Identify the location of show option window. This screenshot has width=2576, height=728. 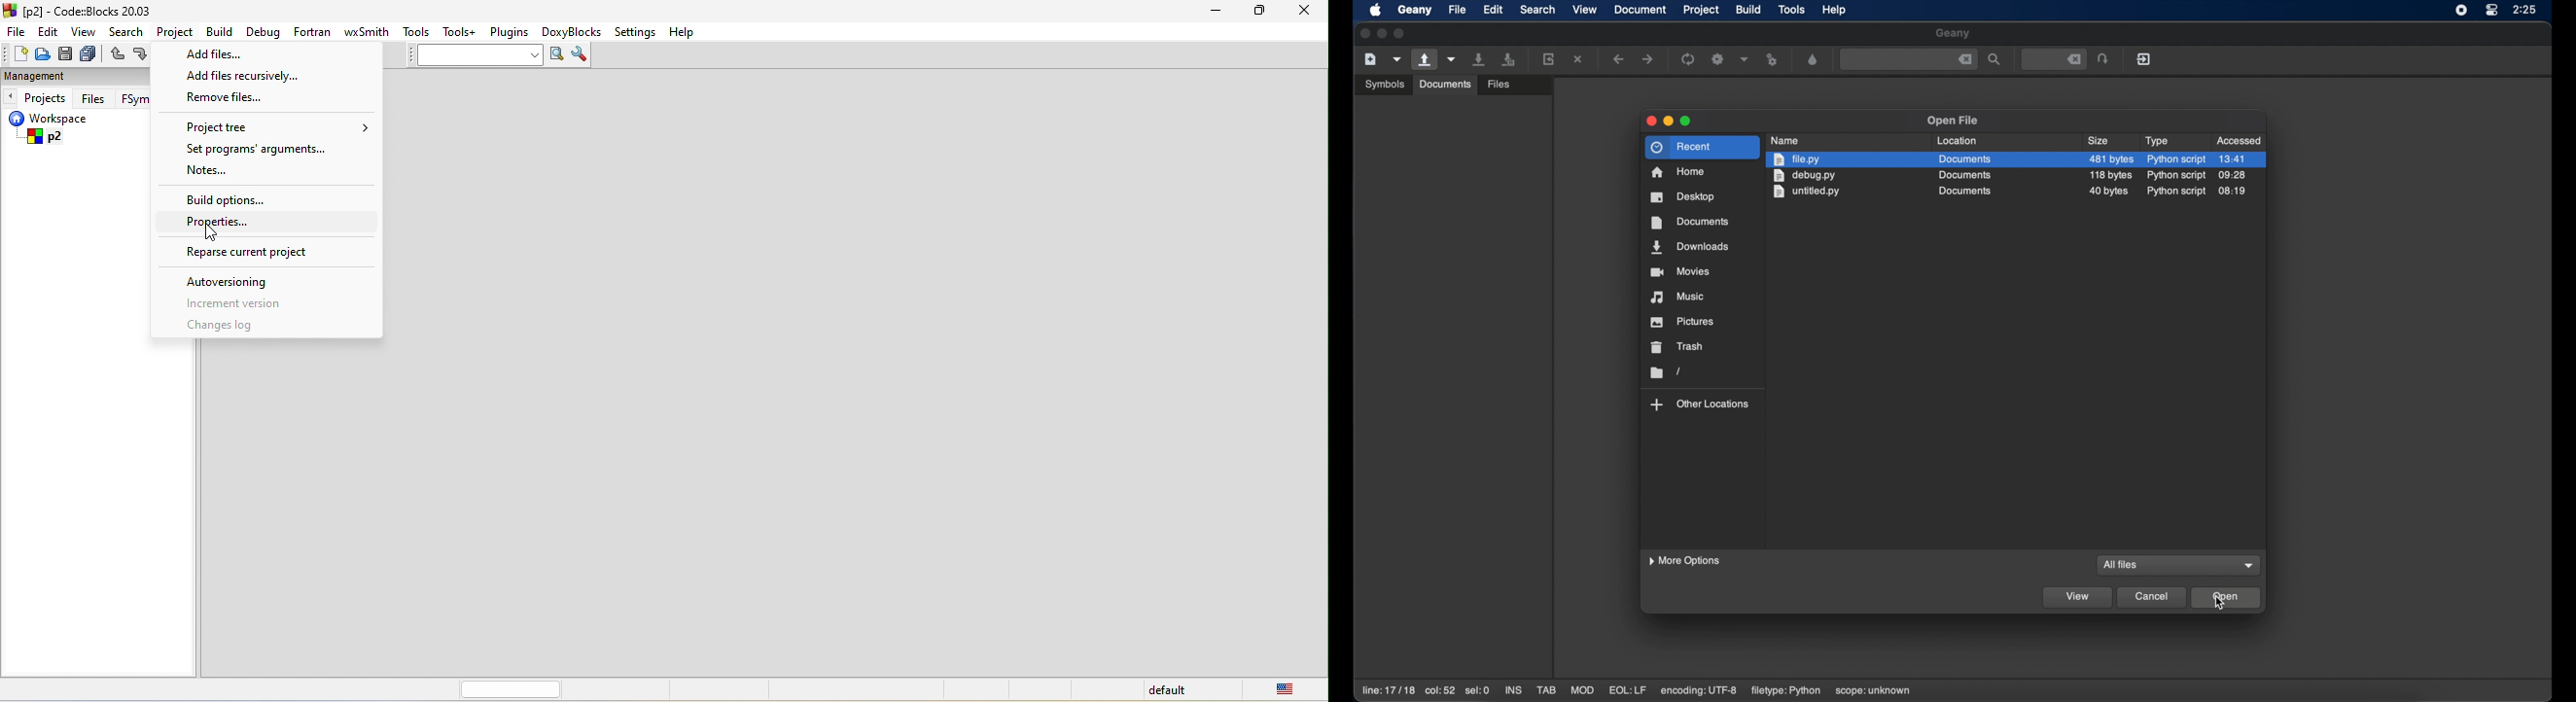
(582, 55).